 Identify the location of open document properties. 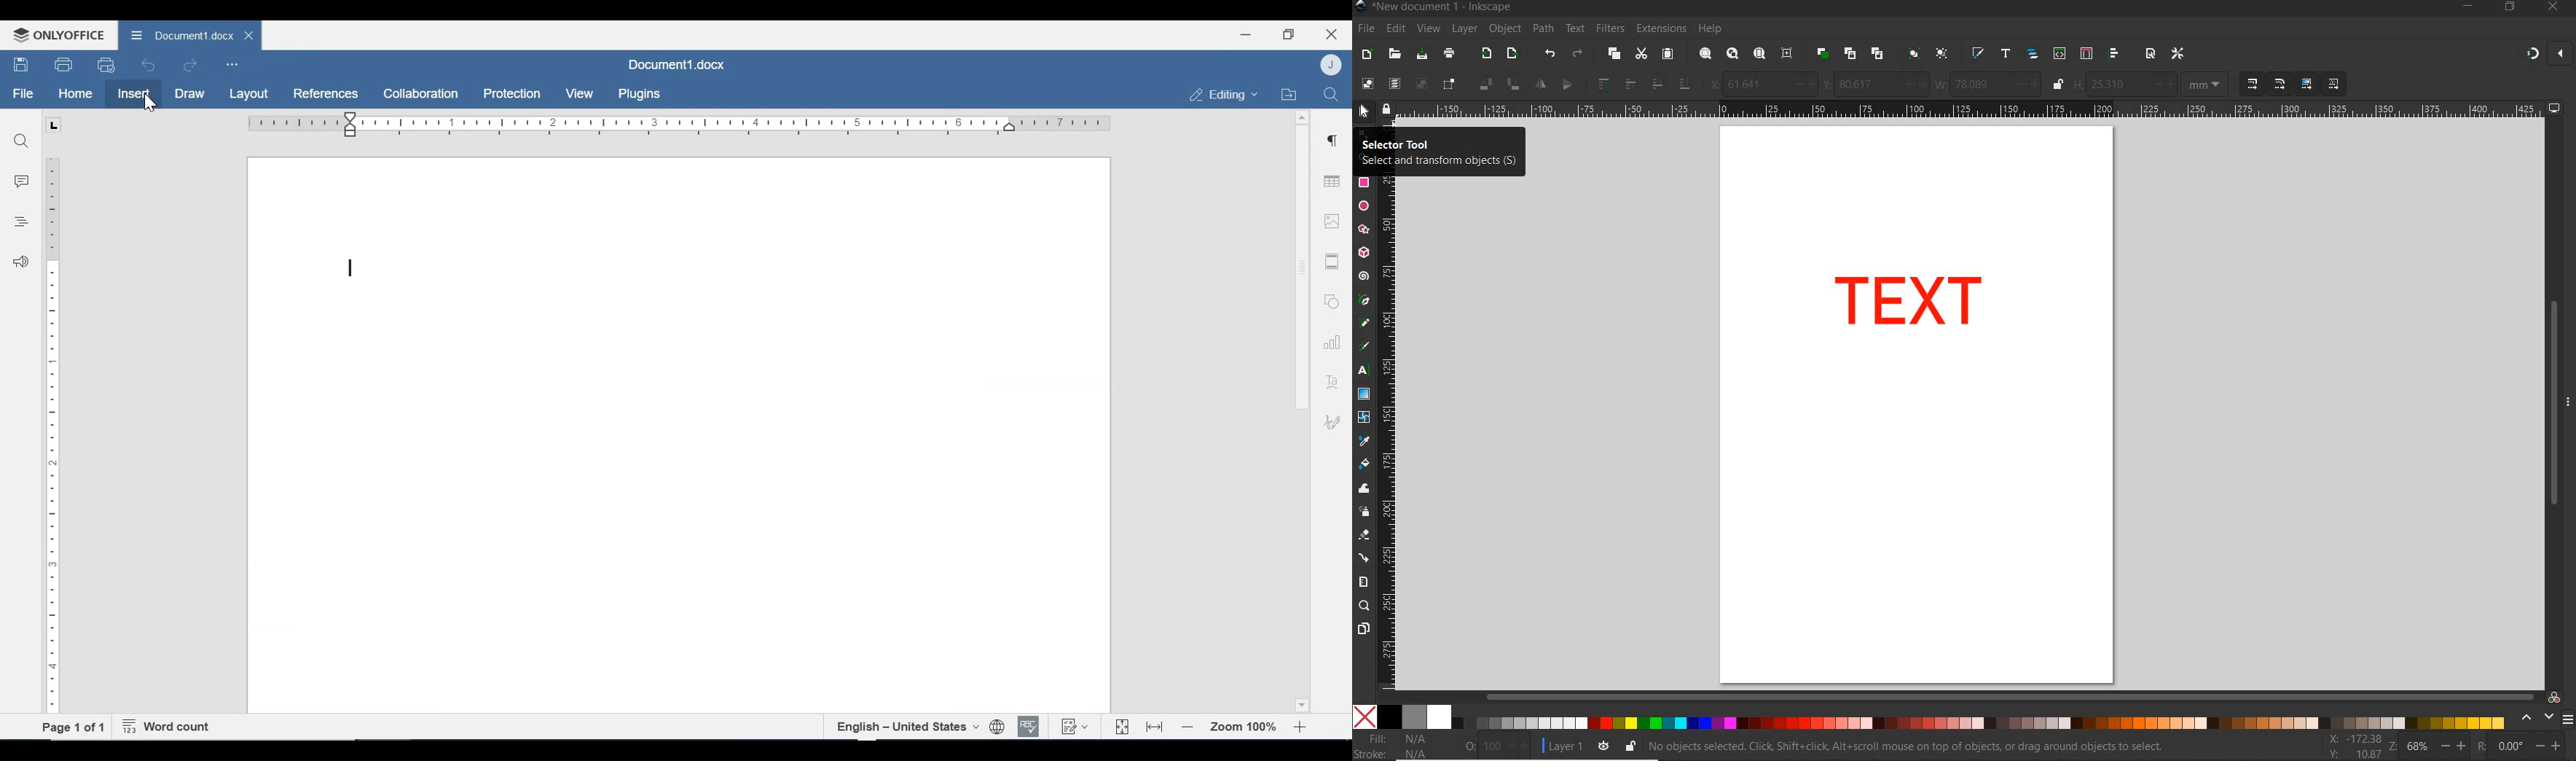
(2150, 53).